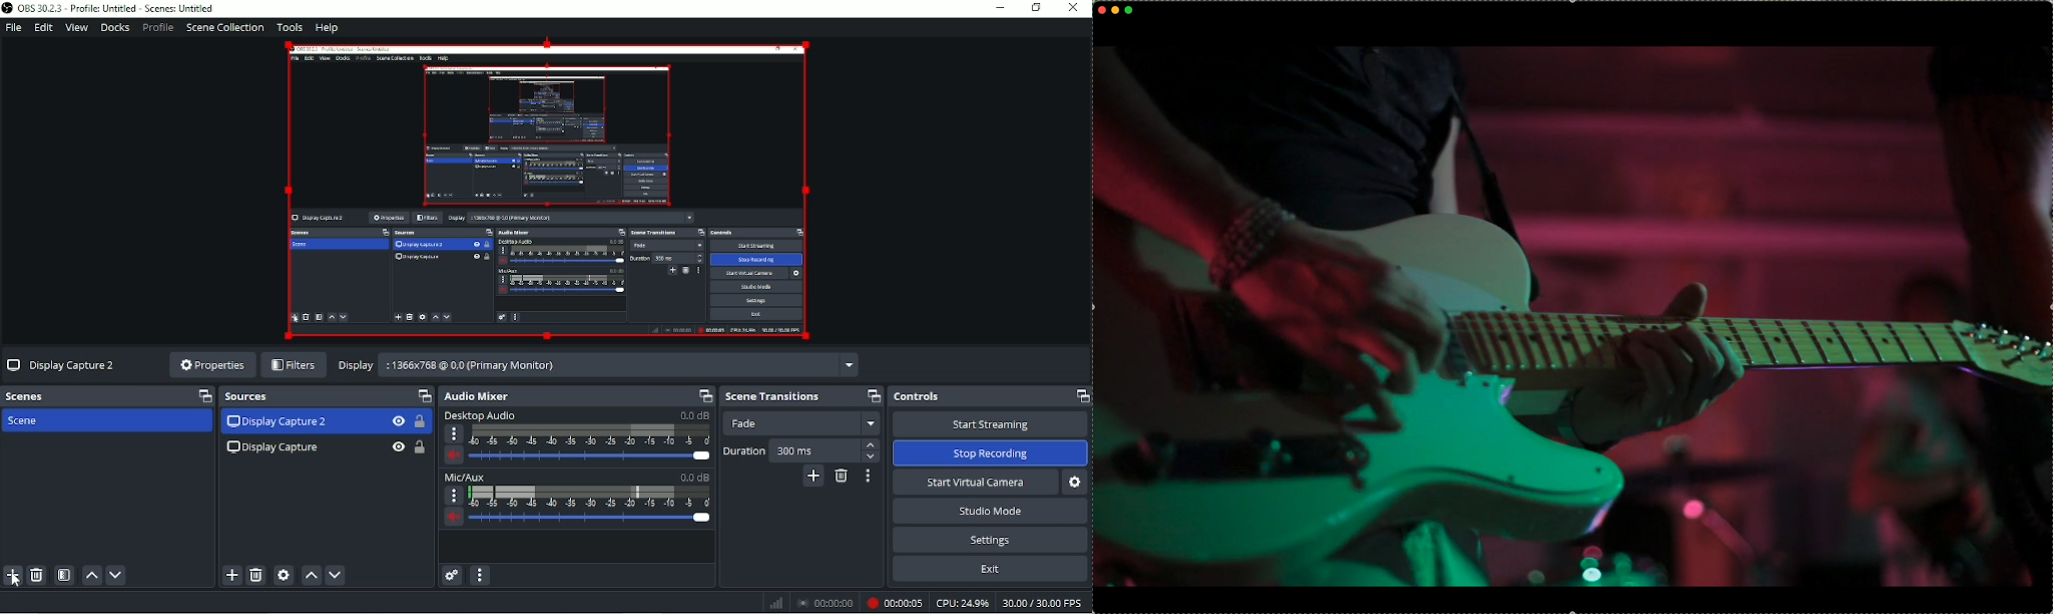 Image resolution: width=2072 pixels, height=616 pixels. What do you see at coordinates (422, 394) in the screenshot?
I see `Maximize` at bounding box center [422, 394].